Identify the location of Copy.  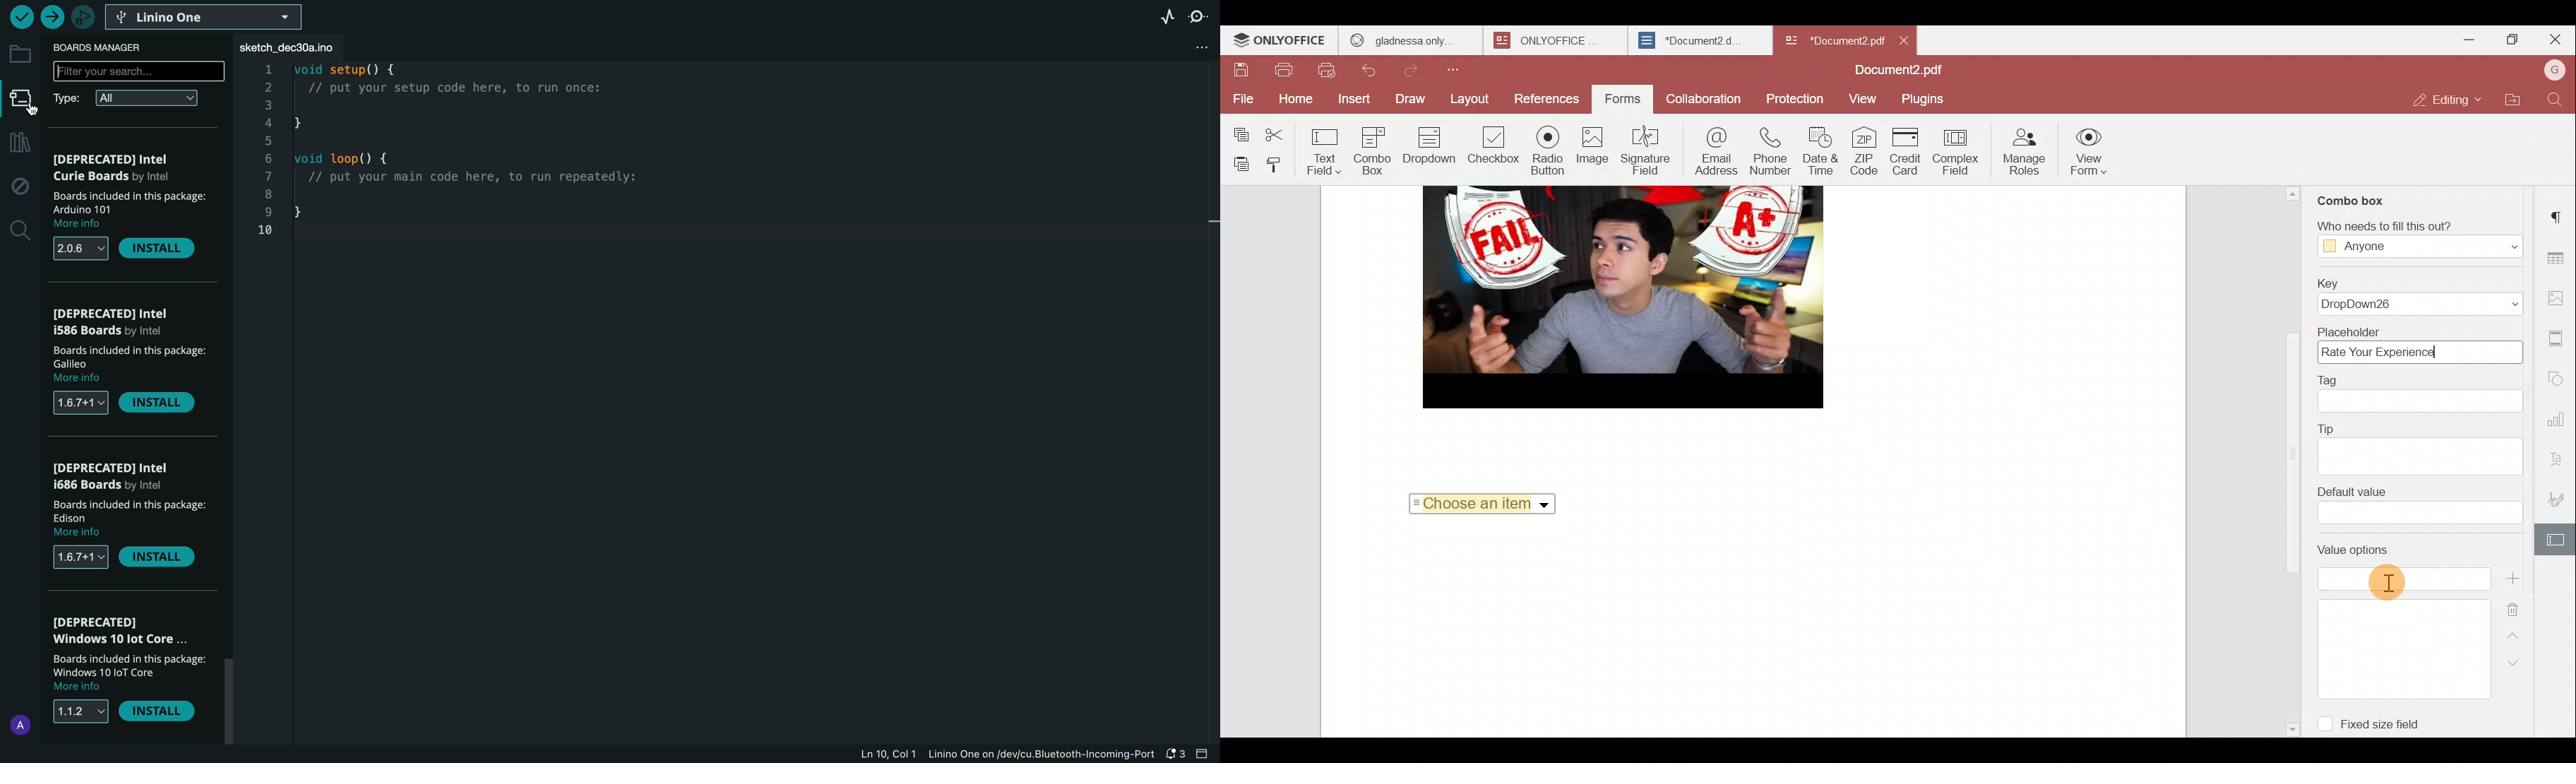
(1241, 131).